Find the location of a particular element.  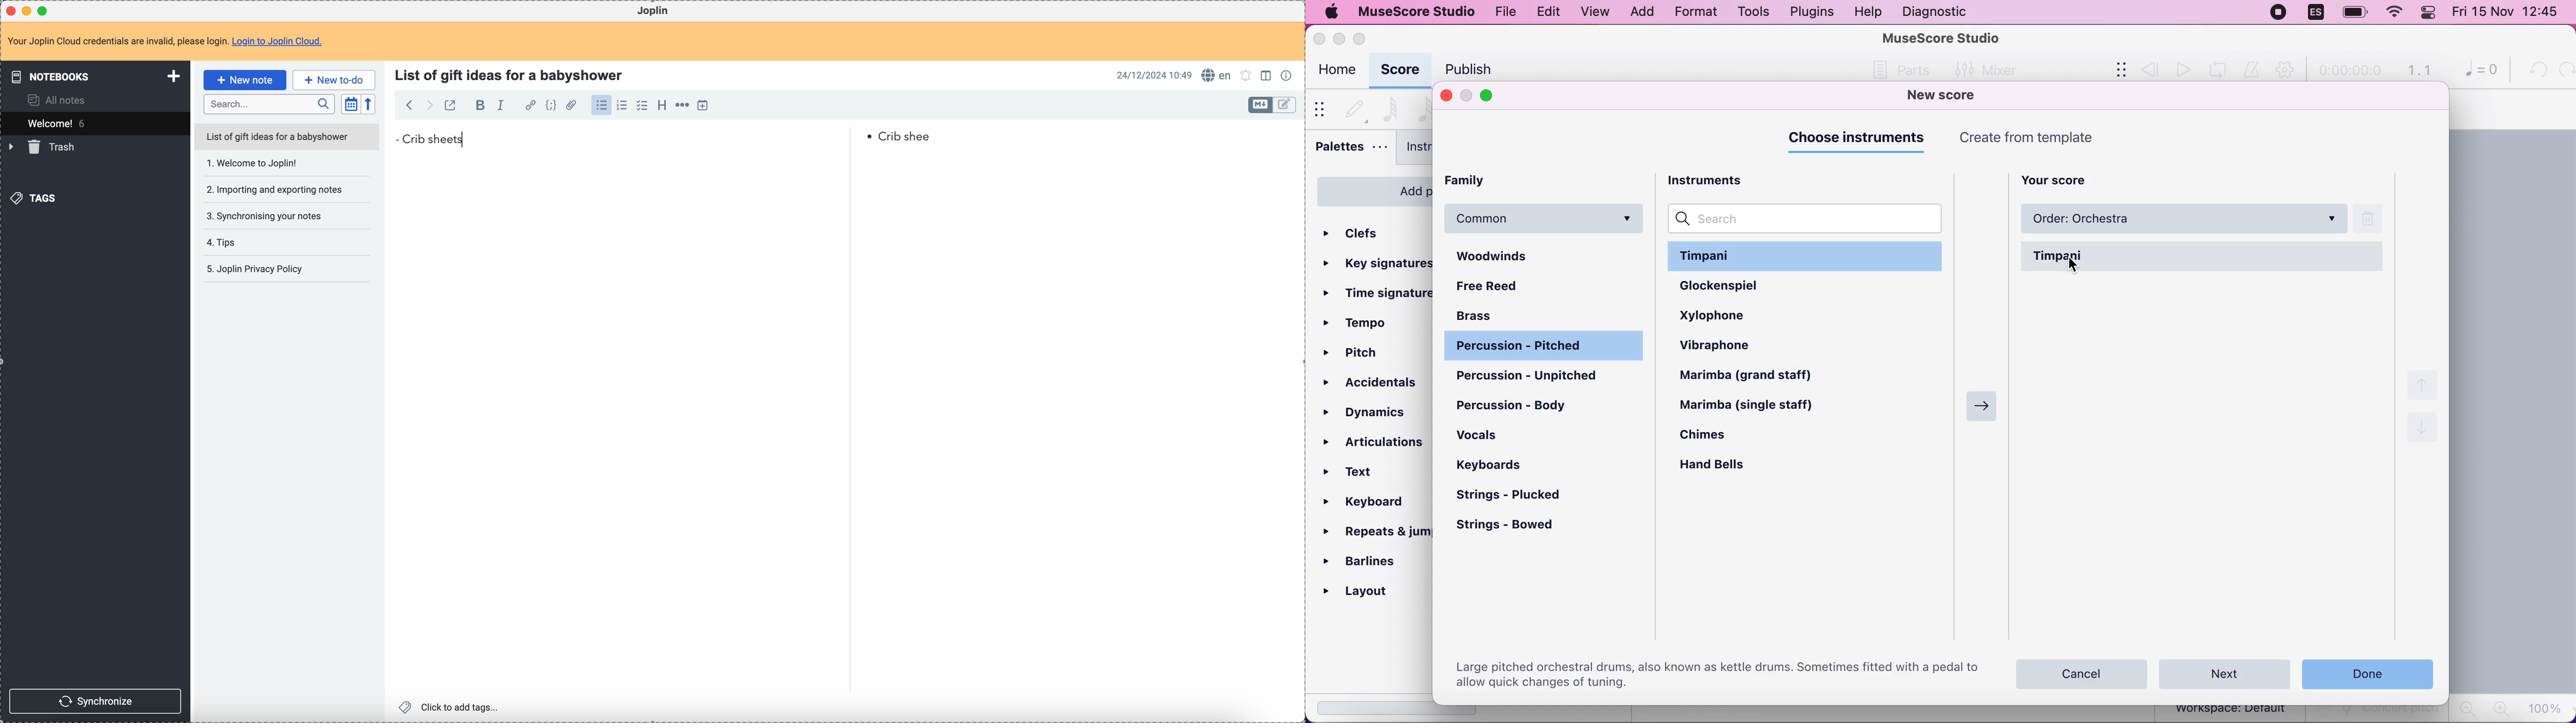

italic is located at coordinates (502, 106).